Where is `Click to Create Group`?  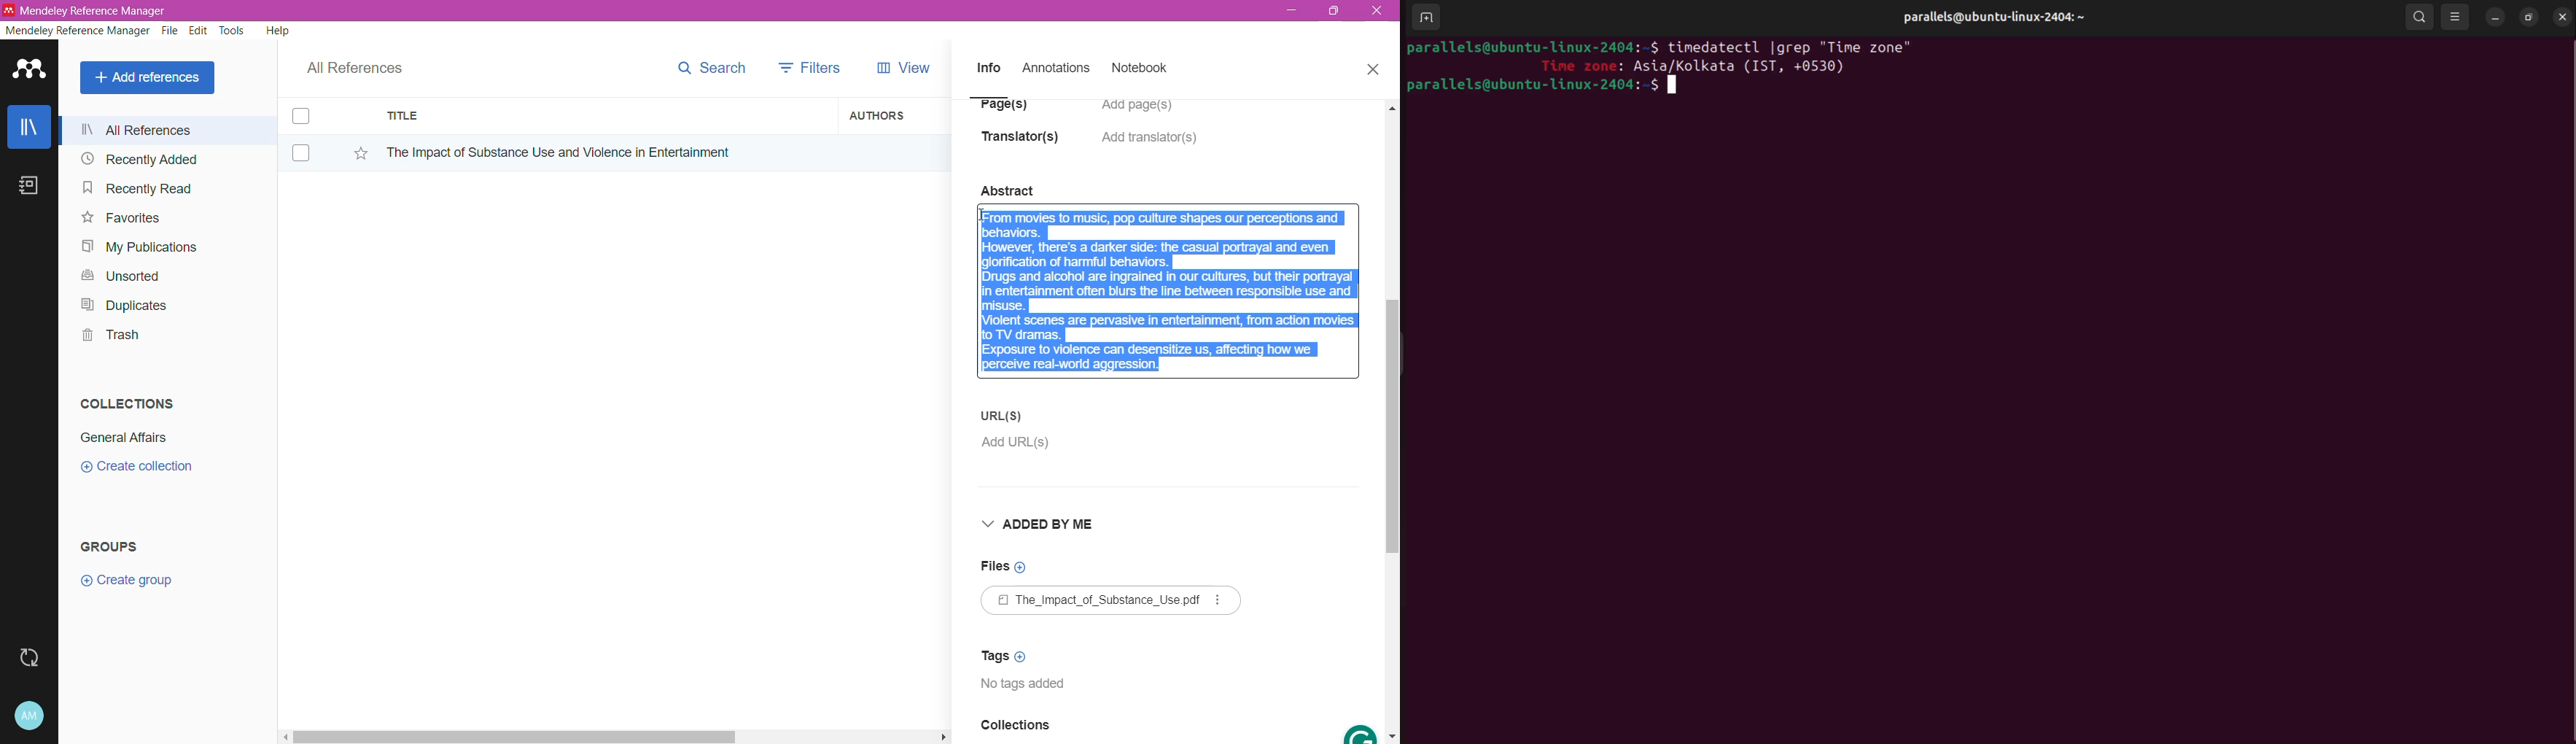 Click to Create Group is located at coordinates (130, 586).